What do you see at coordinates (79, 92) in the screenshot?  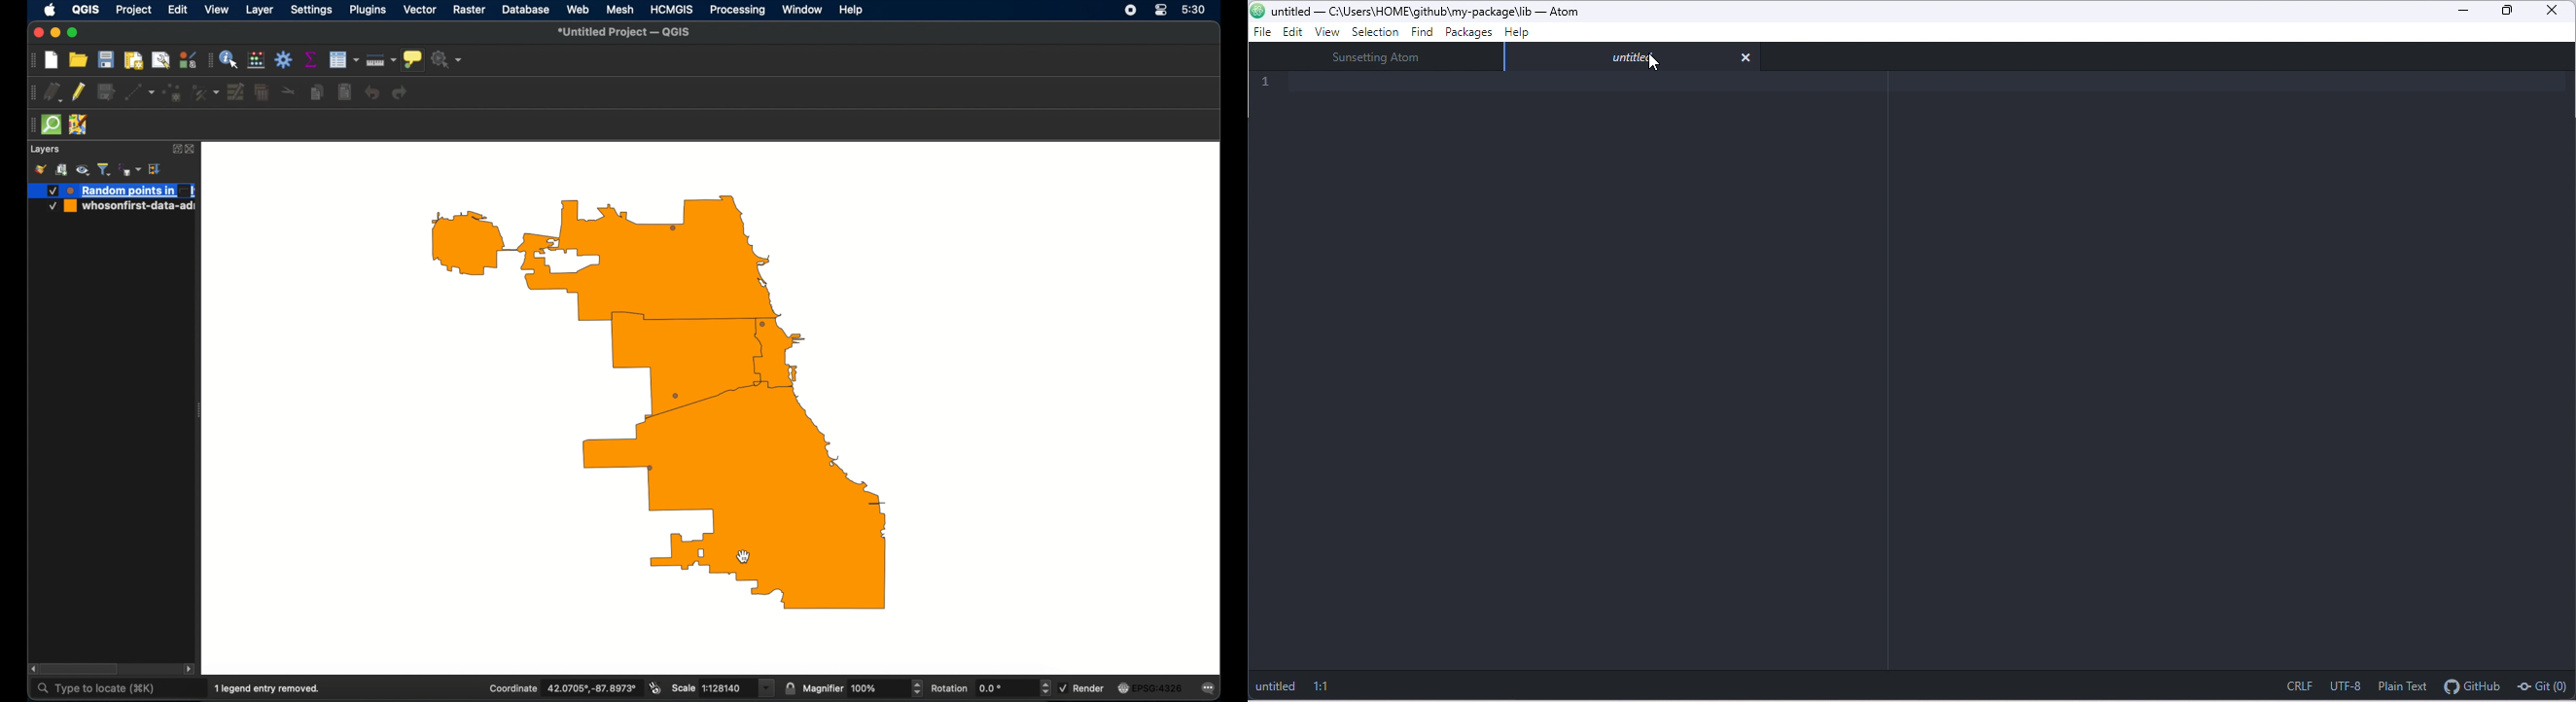 I see `toggle editing` at bounding box center [79, 92].